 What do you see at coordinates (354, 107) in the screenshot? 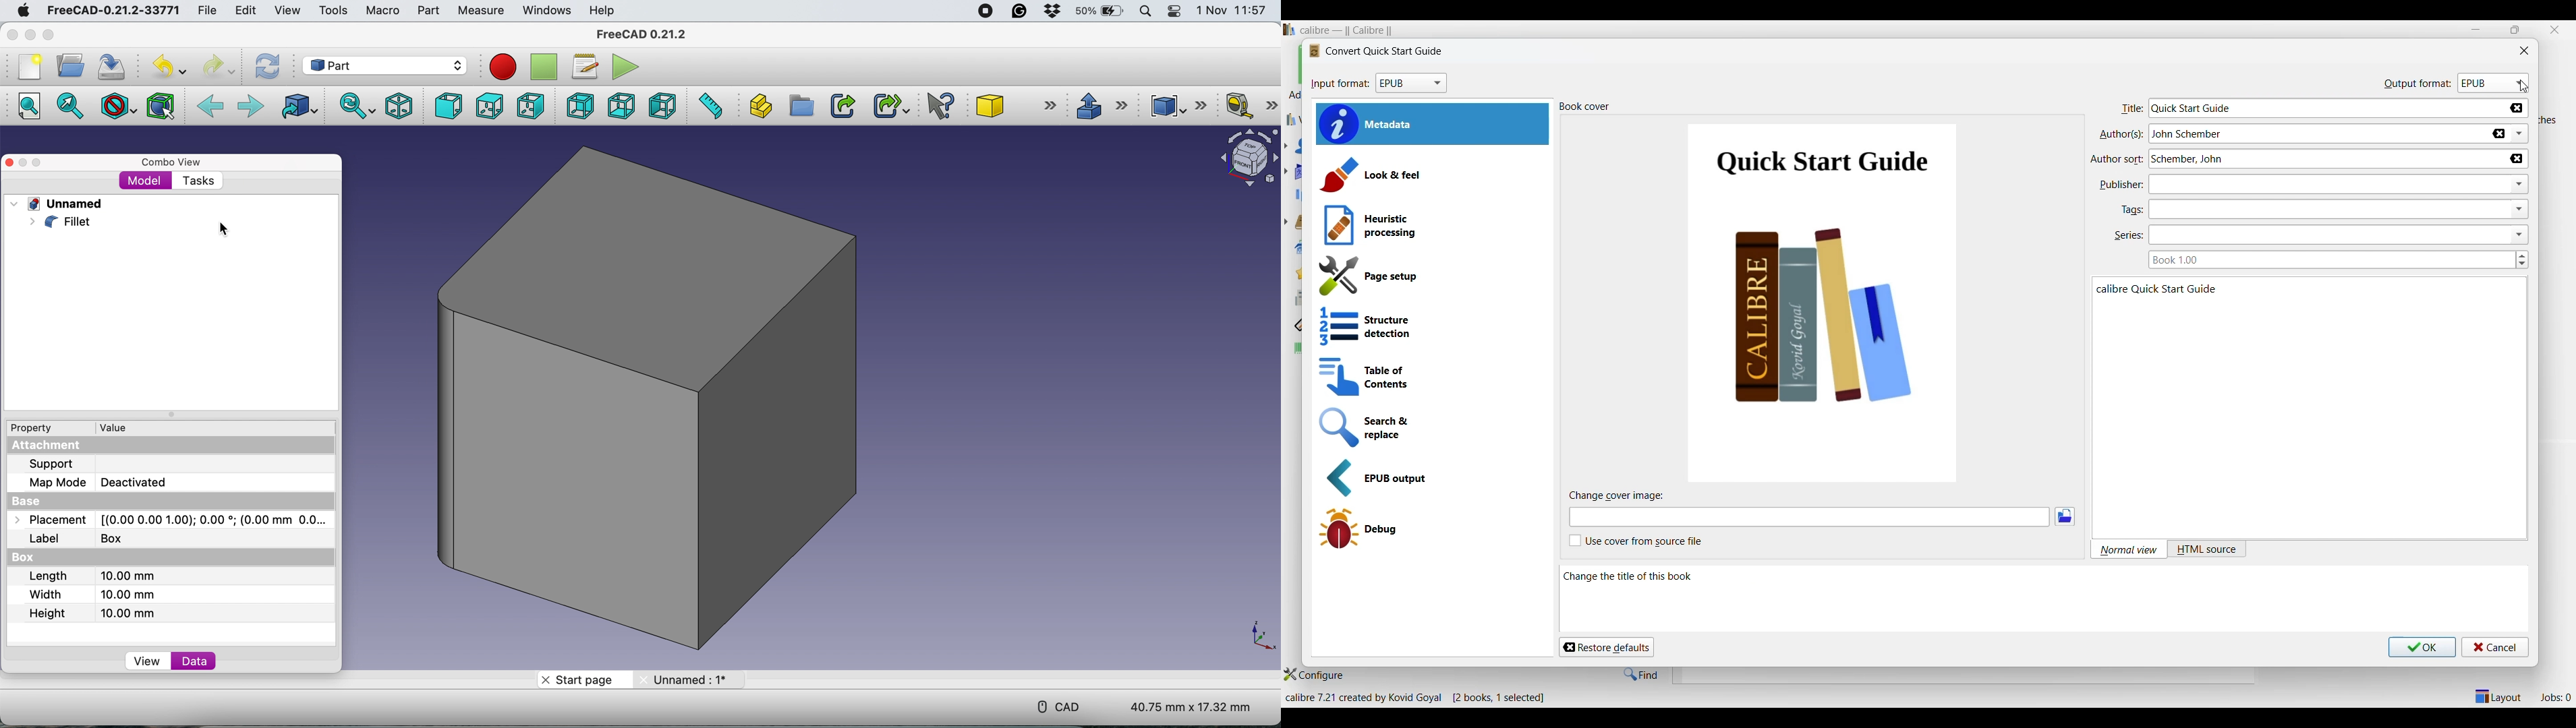
I see `sync view` at bounding box center [354, 107].